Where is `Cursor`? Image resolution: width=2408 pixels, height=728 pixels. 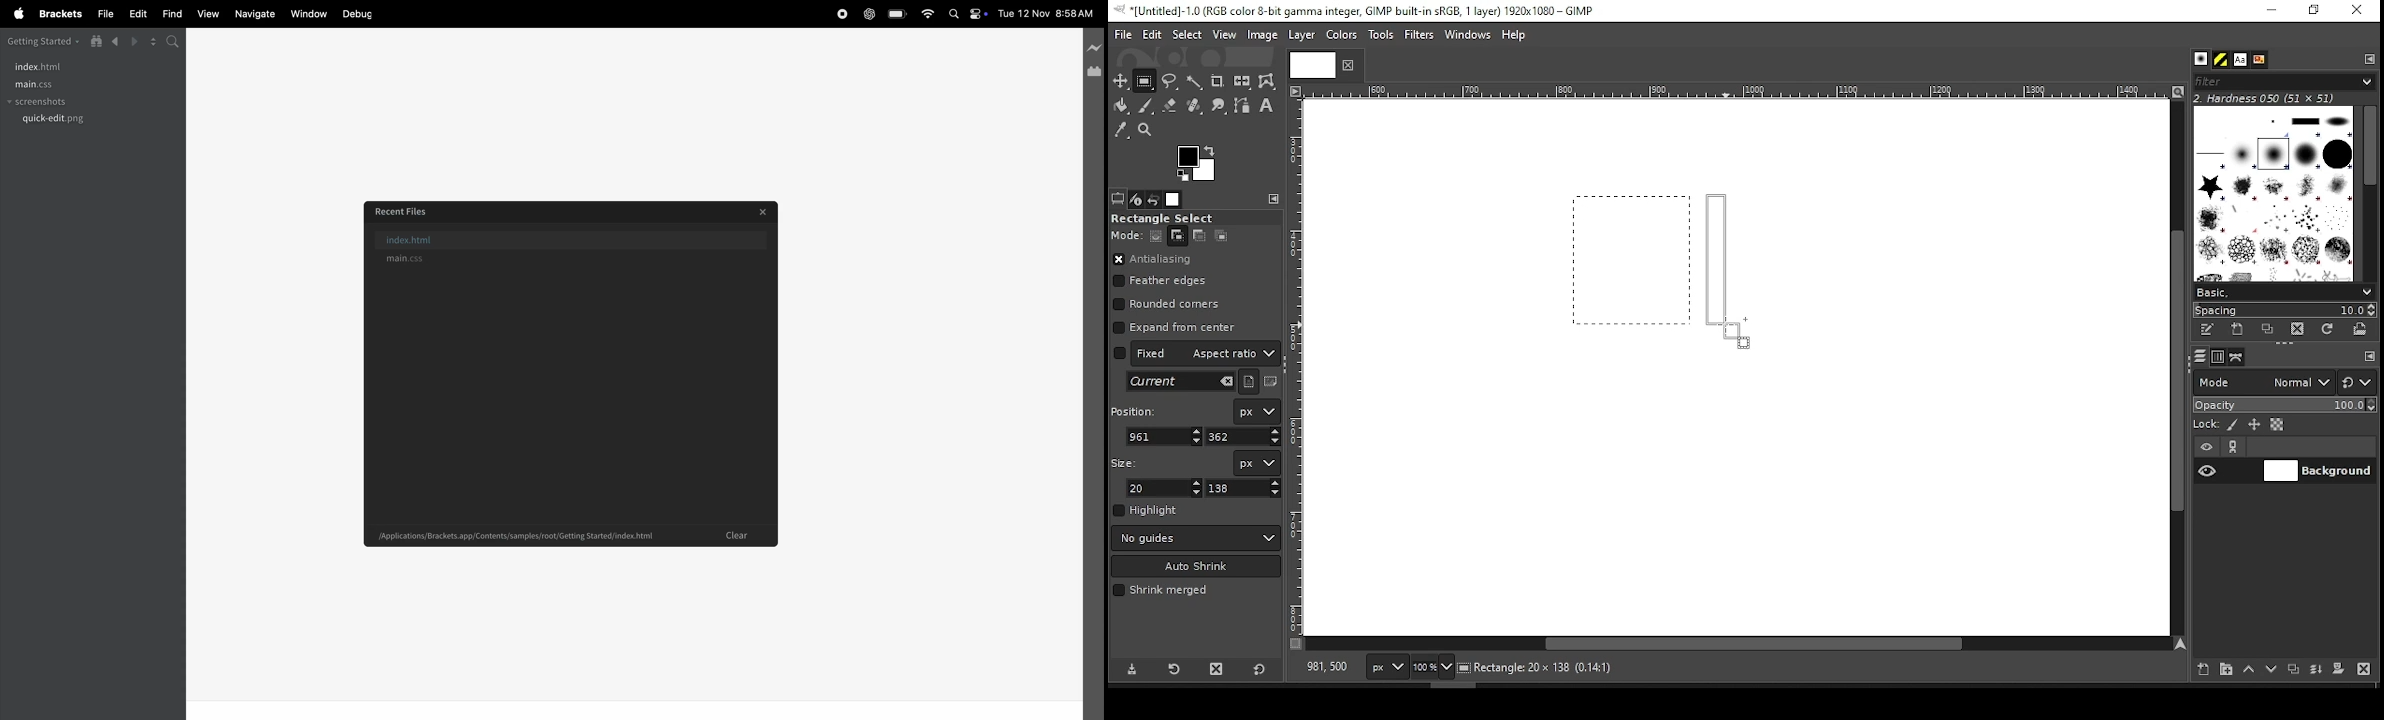
Cursor is located at coordinates (621, 458).